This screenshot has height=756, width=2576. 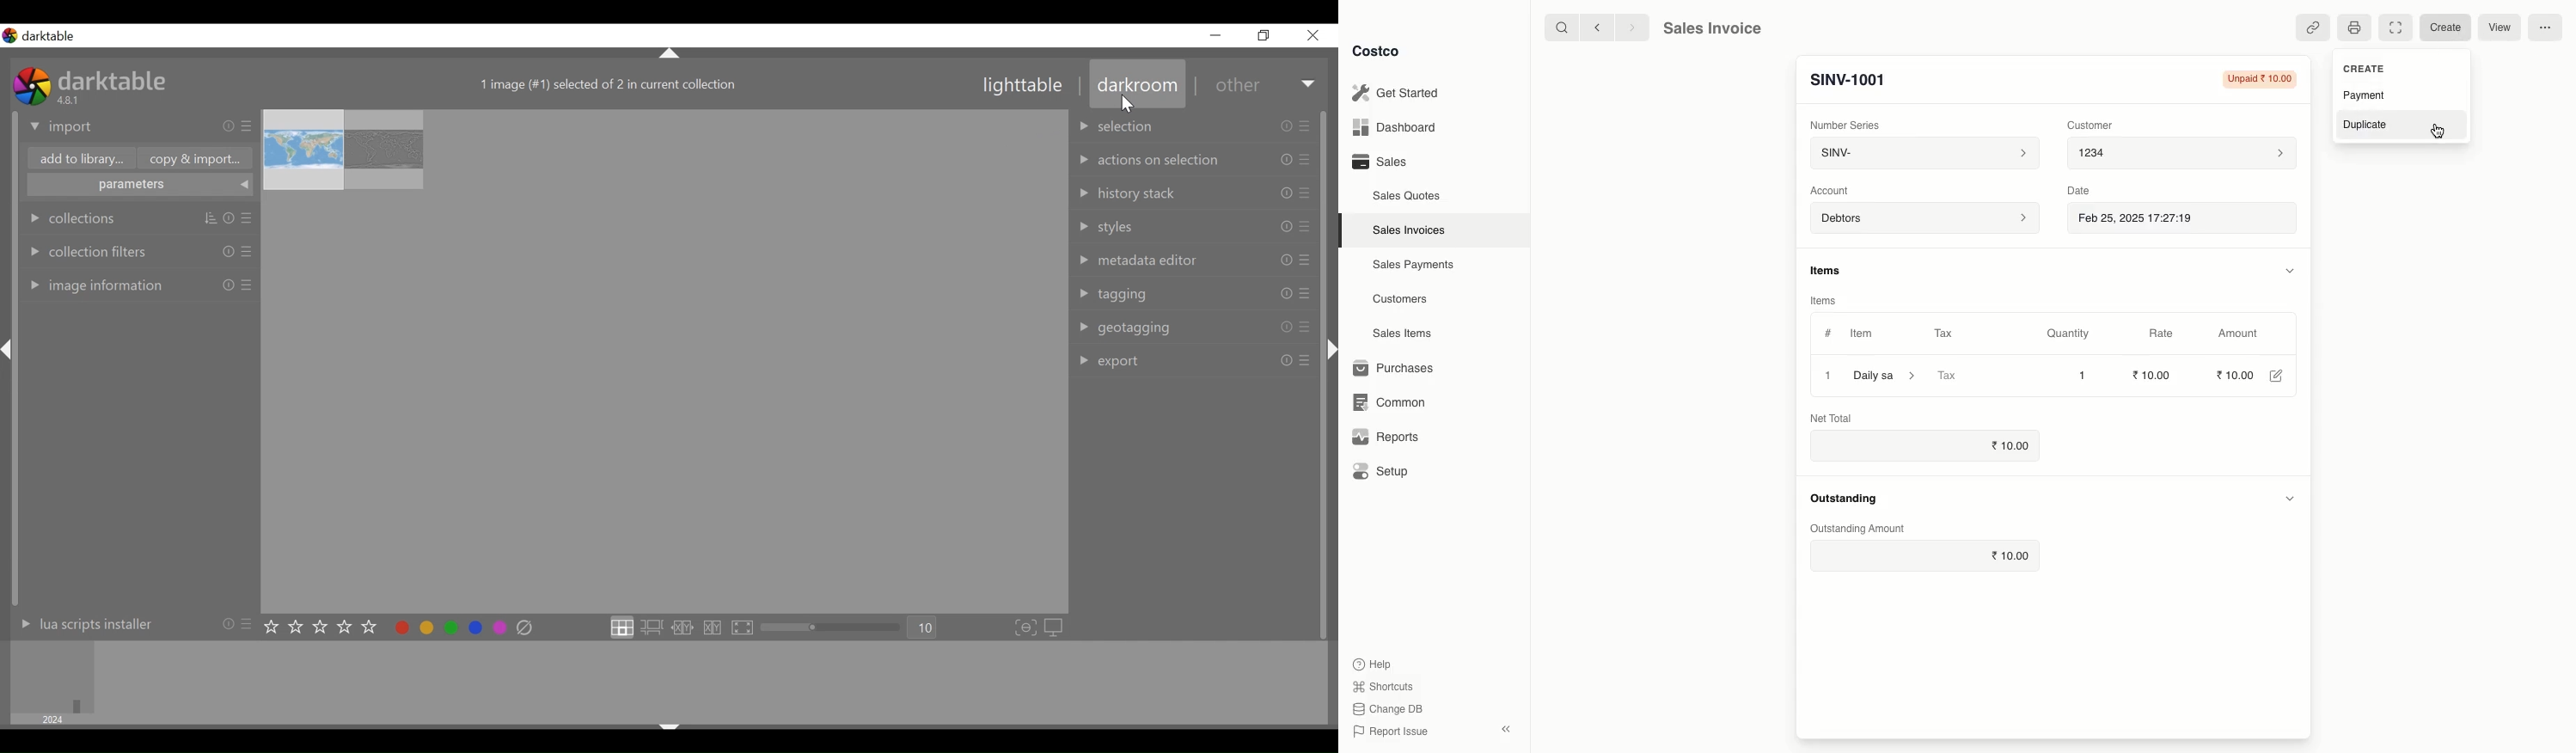 I want to click on lightable, so click(x=1023, y=86).